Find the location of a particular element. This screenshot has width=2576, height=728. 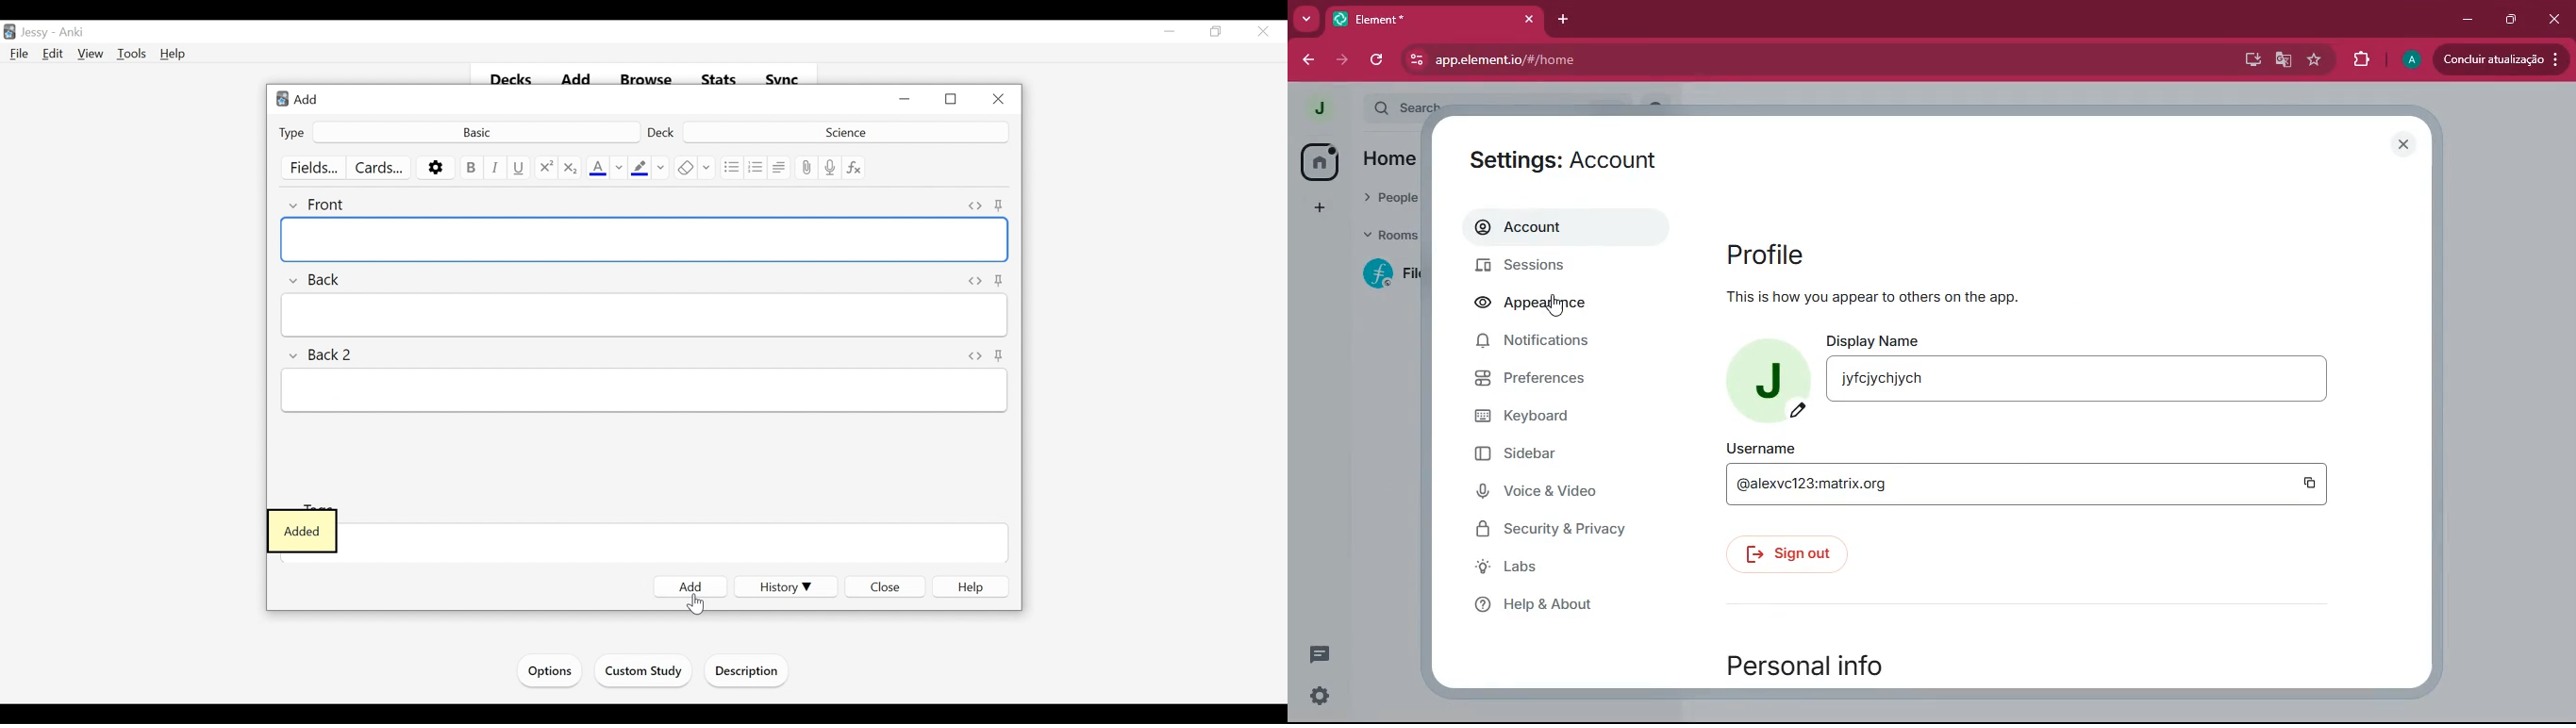

Basic is located at coordinates (476, 131).